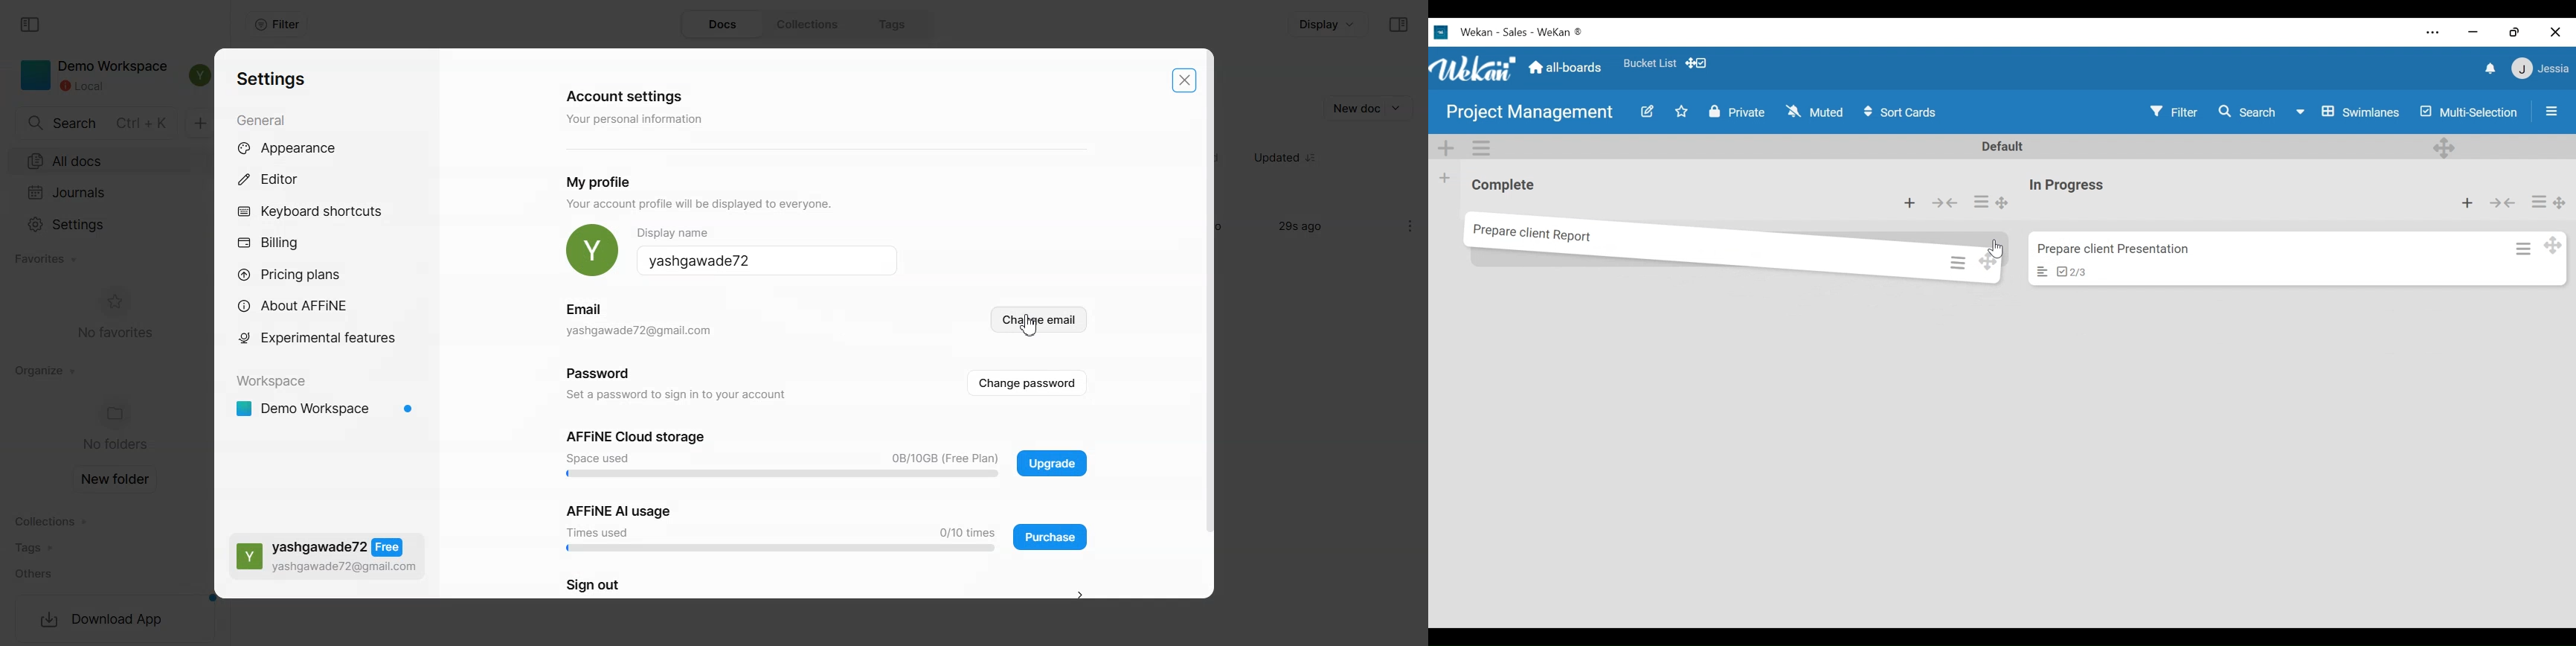  Describe the element at coordinates (324, 558) in the screenshot. I see `Free Plans` at that location.